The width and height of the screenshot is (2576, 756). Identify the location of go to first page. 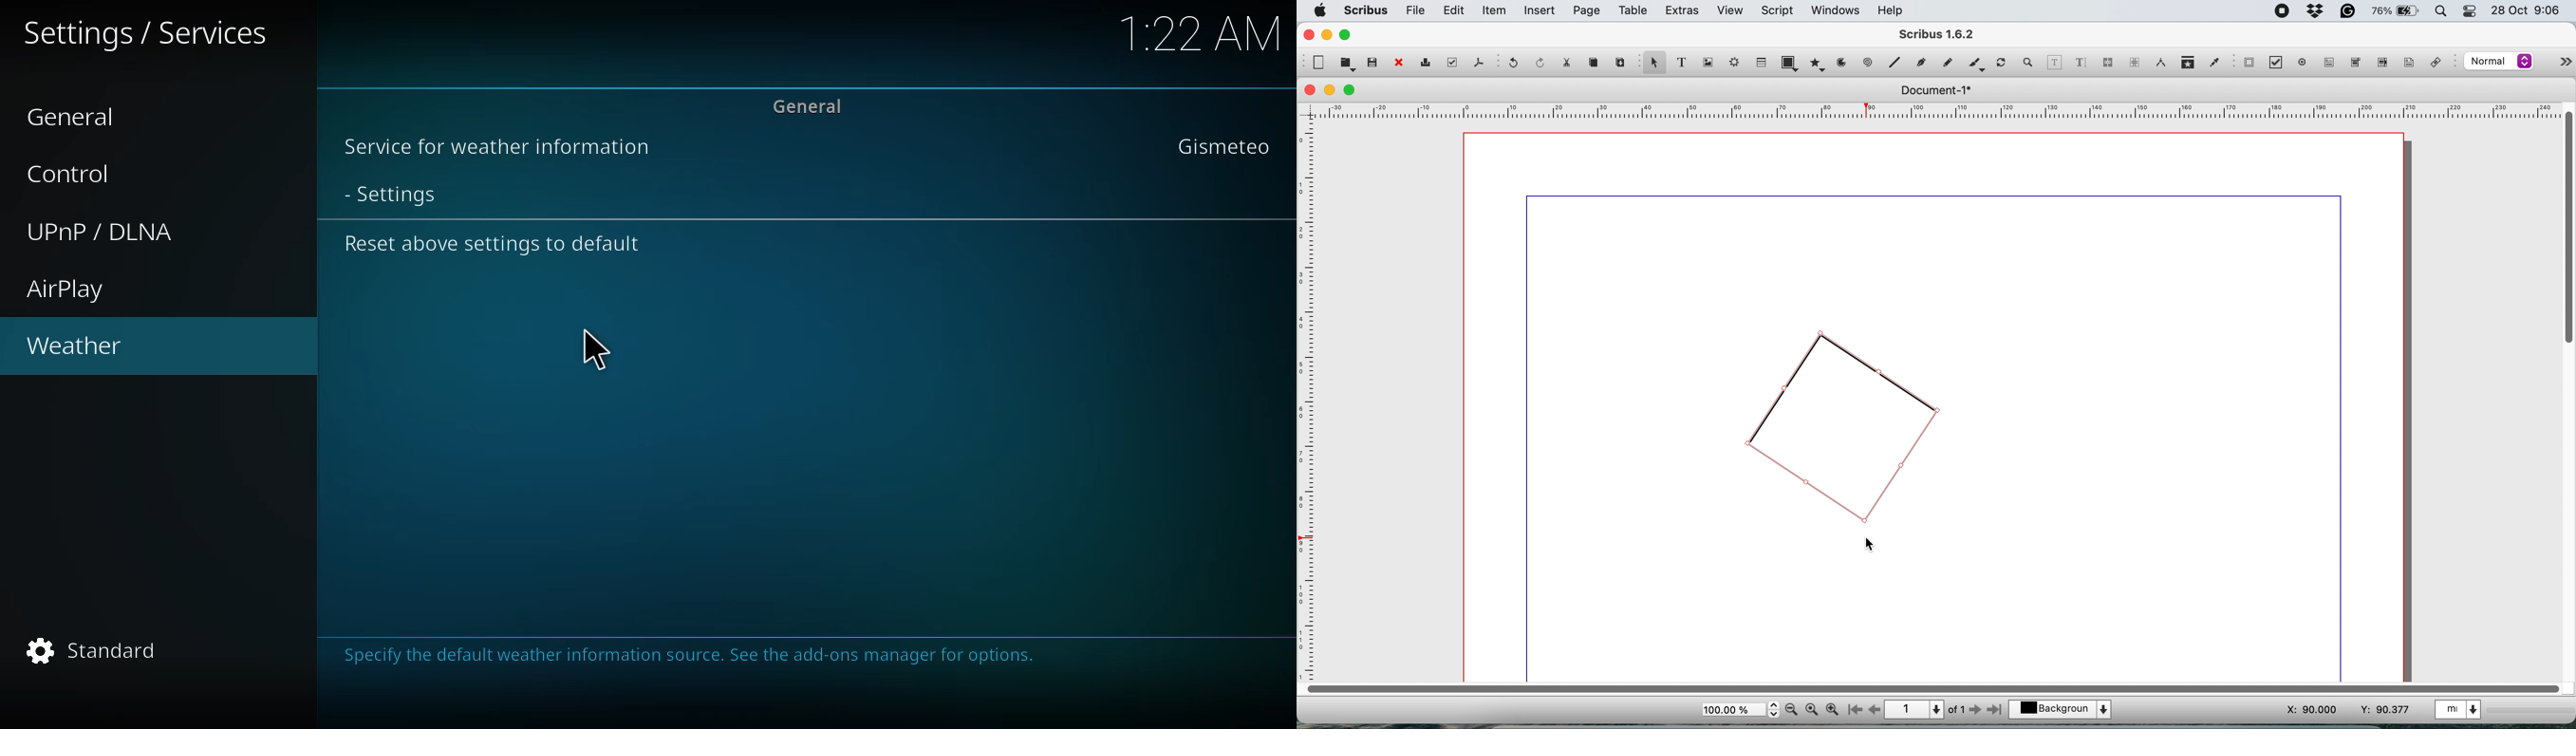
(1854, 710).